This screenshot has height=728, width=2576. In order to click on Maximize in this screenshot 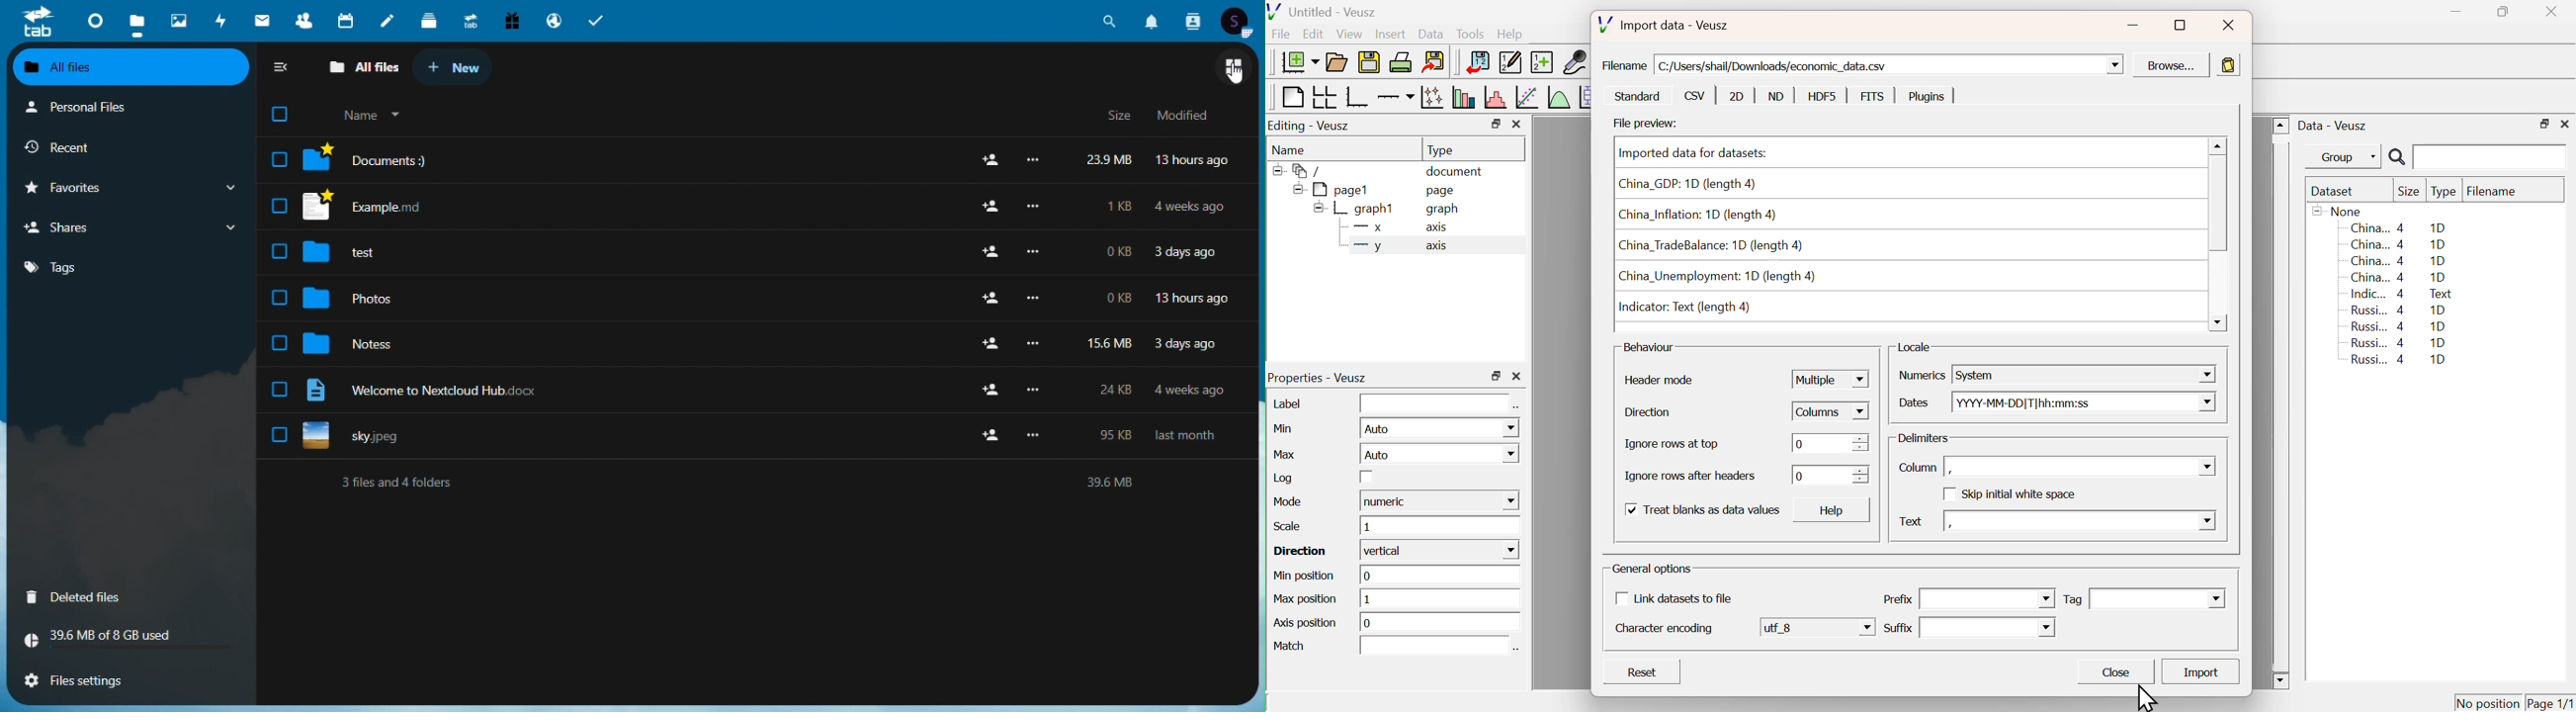, I will do `click(2181, 25)`.